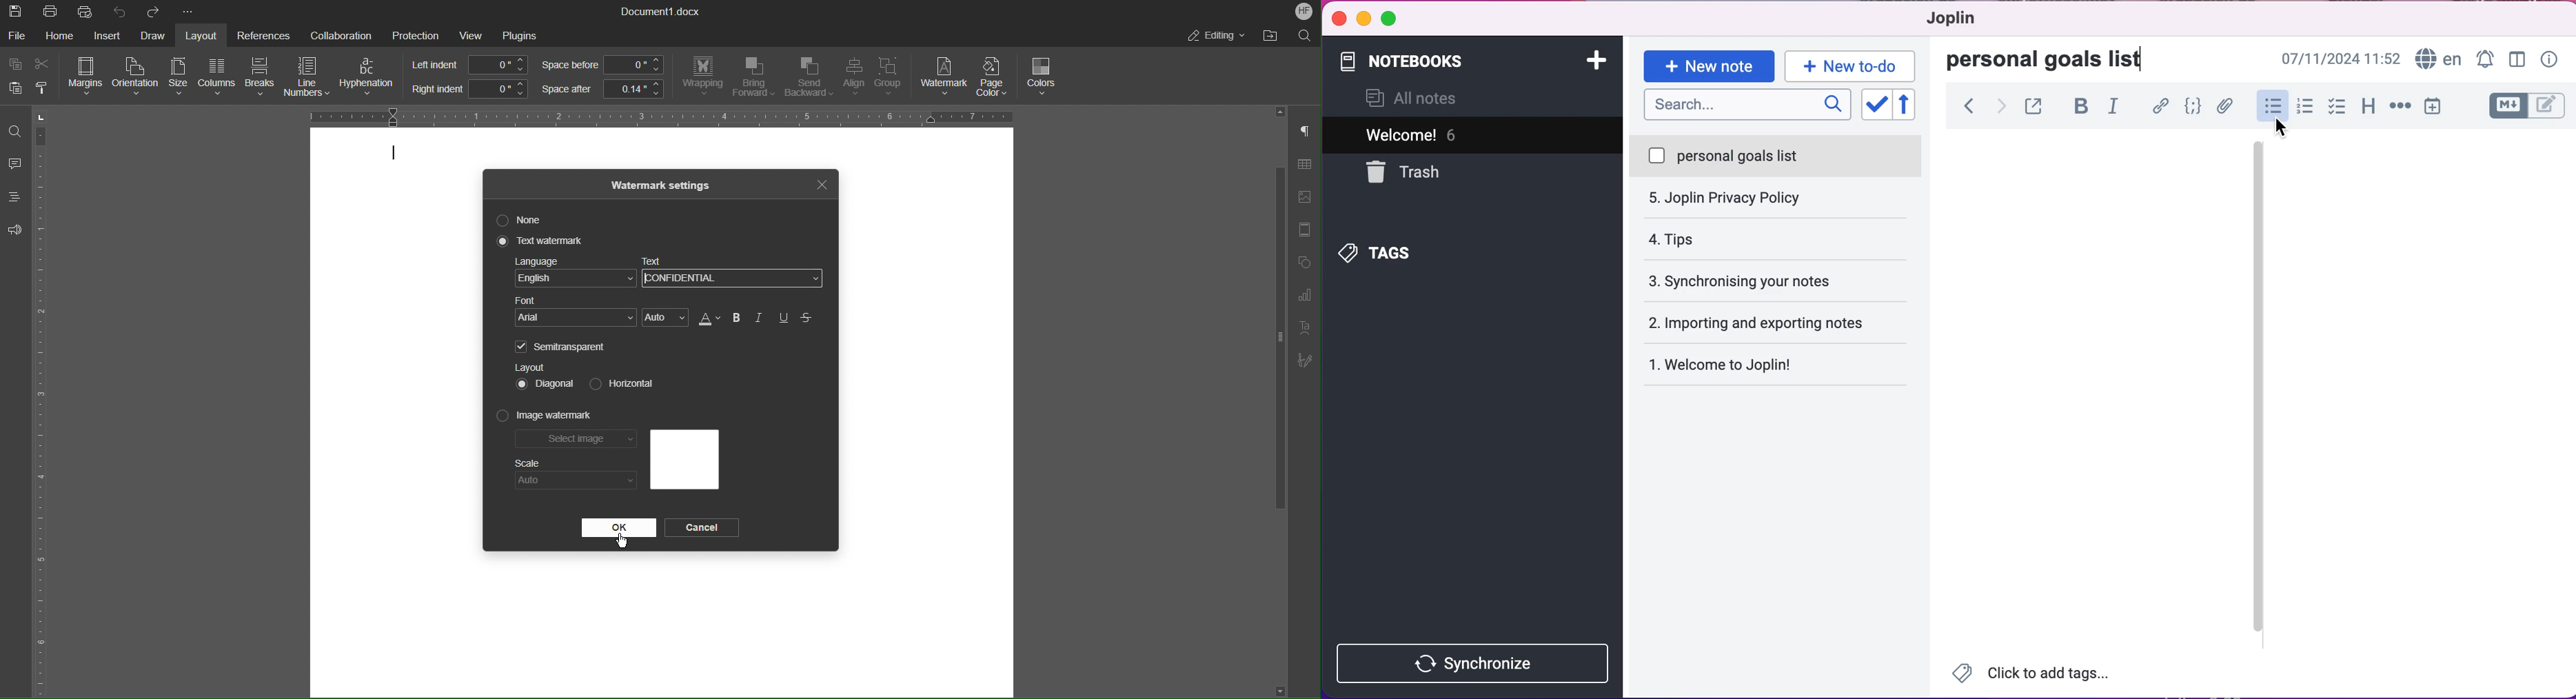 The height and width of the screenshot is (700, 2576). I want to click on empty canvas, so click(2086, 396).